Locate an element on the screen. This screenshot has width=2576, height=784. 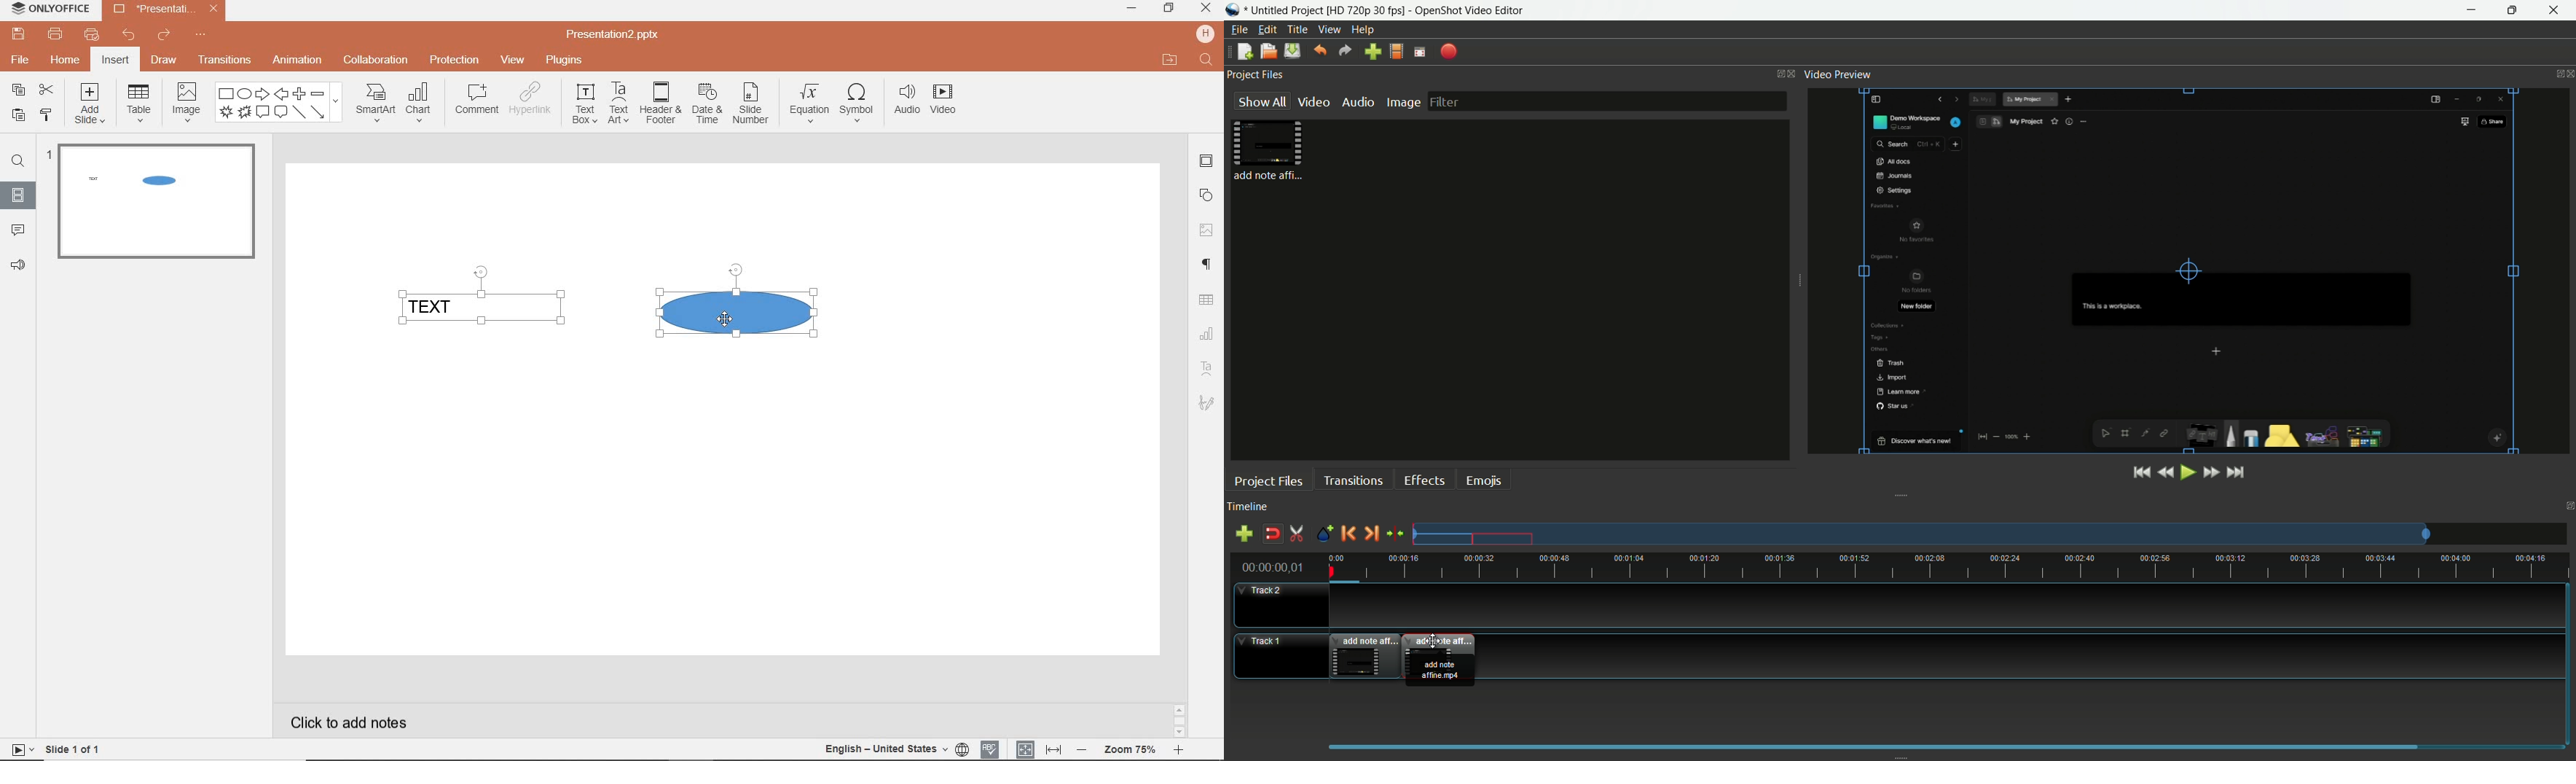
project file is located at coordinates (1268, 151).